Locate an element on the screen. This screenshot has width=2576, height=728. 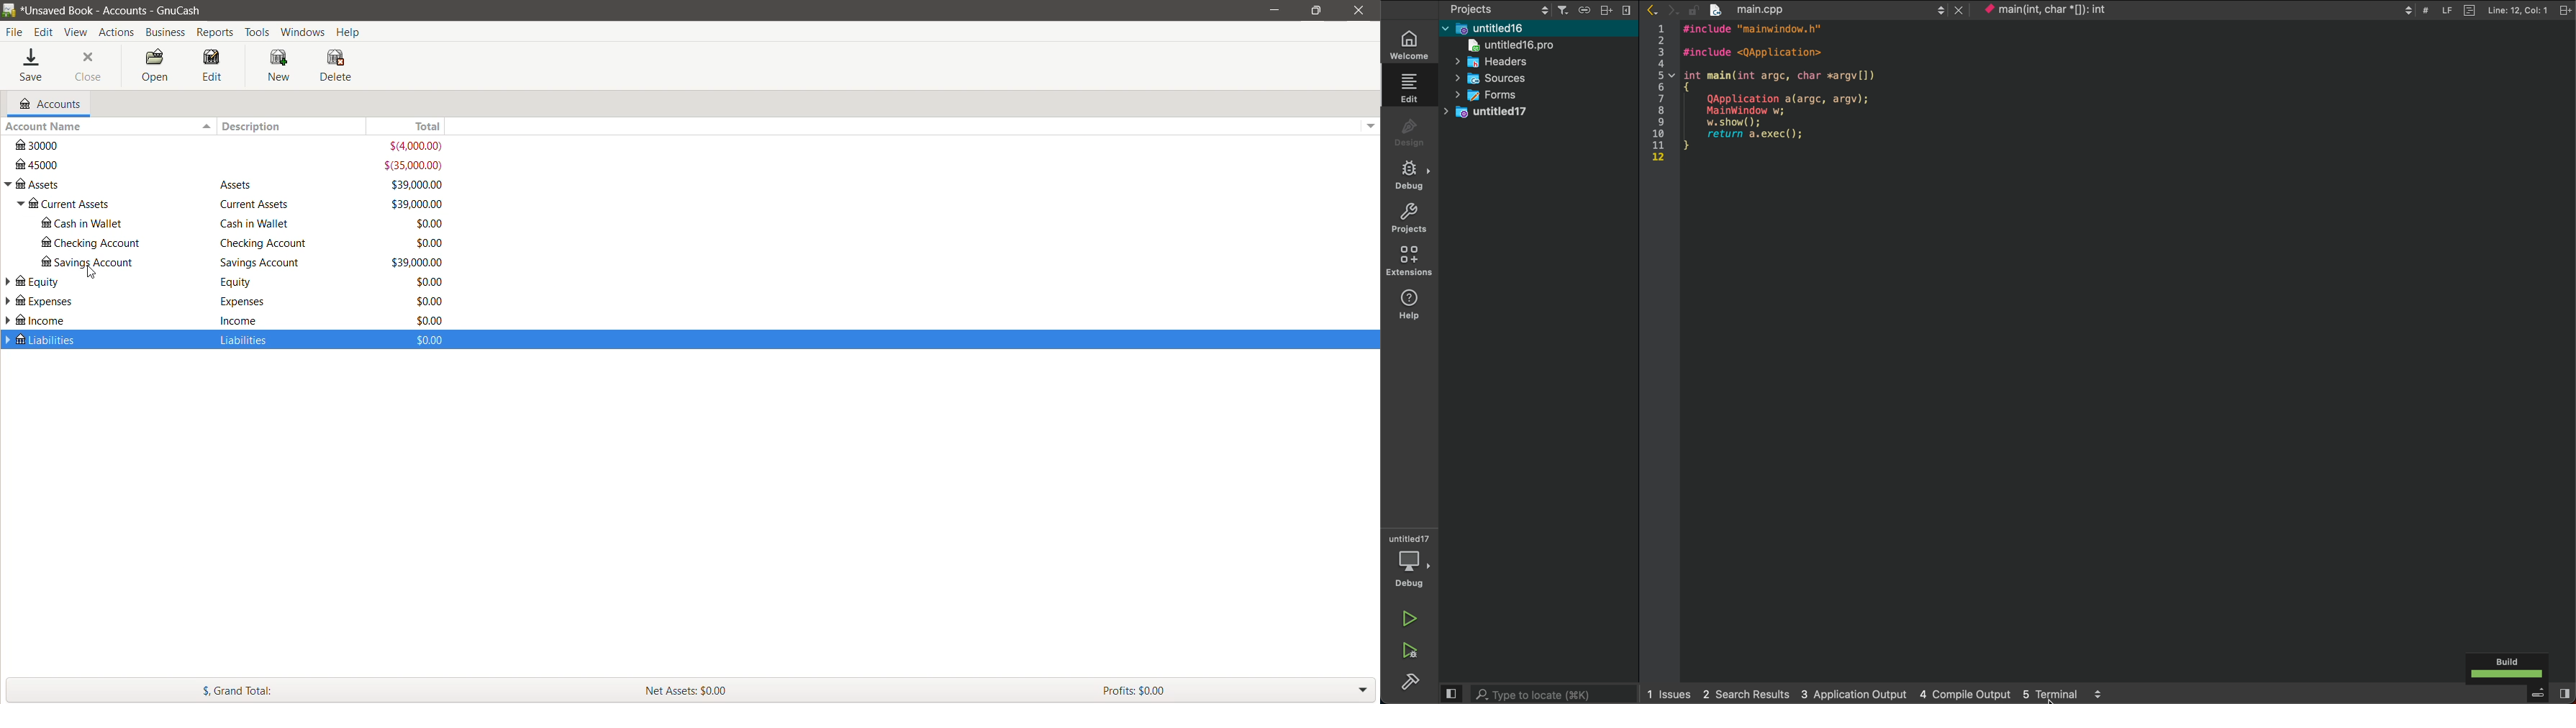
run and debug is located at coordinates (1407, 651).